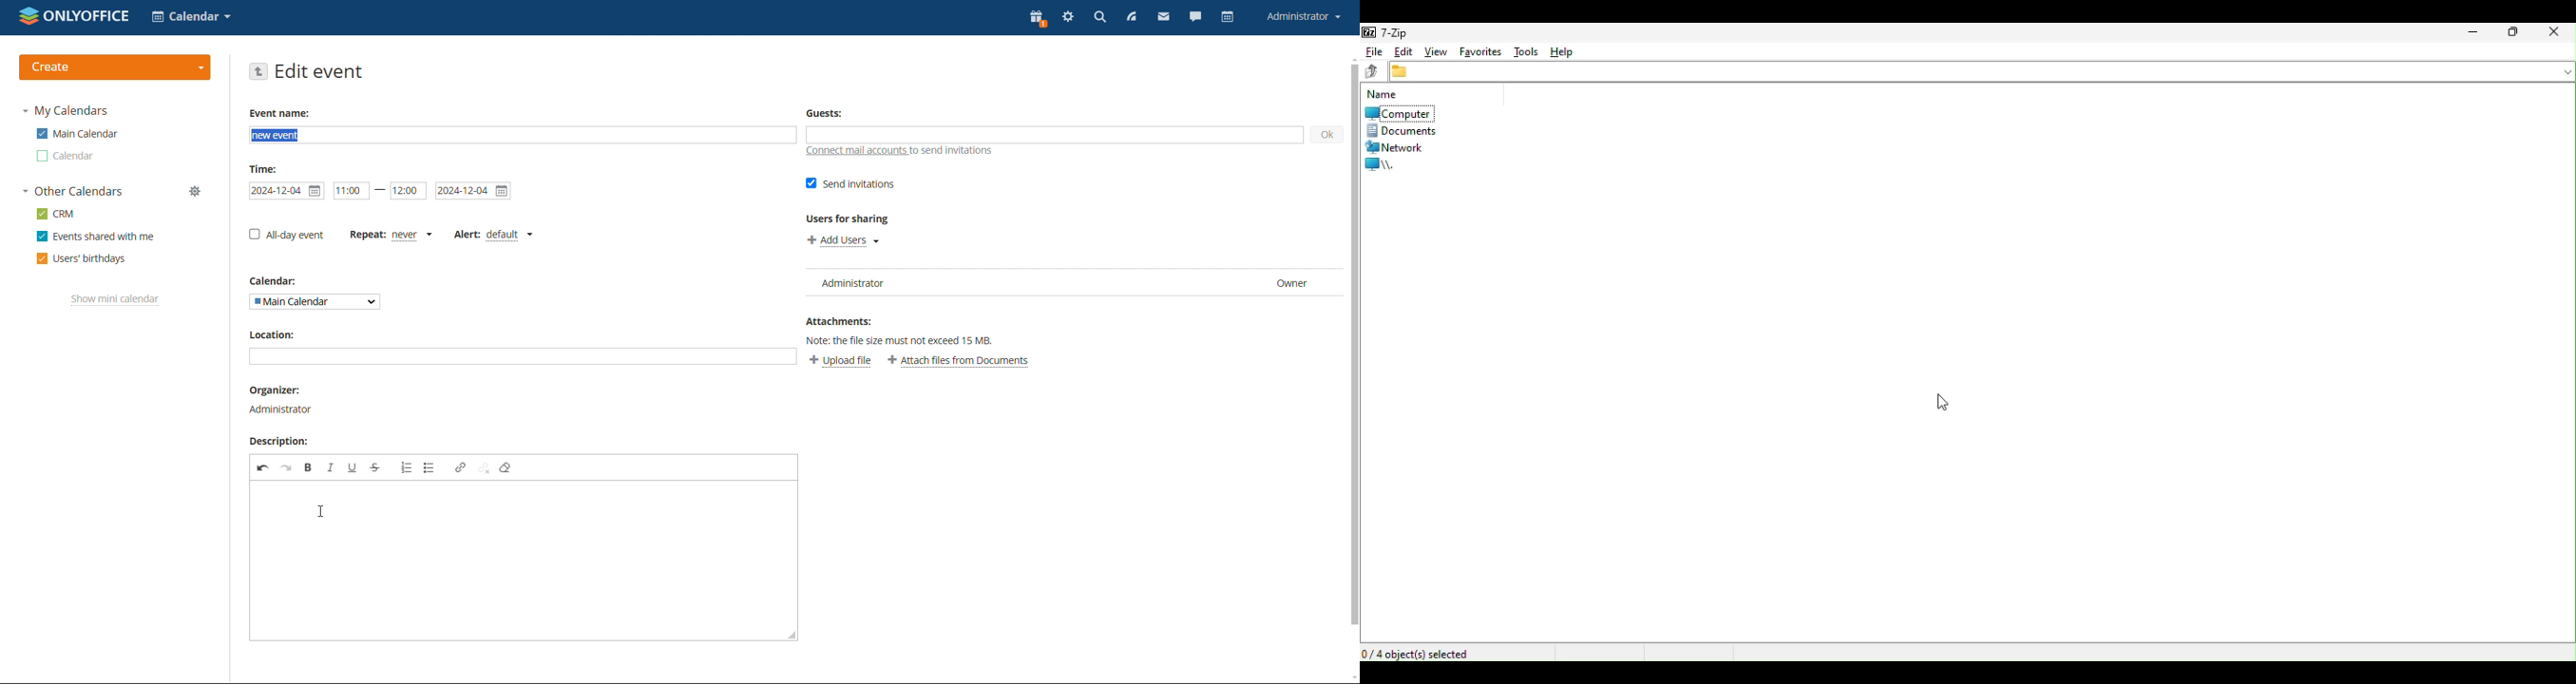 The width and height of the screenshot is (2576, 700). Describe the element at coordinates (1373, 50) in the screenshot. I see `File` at that location.